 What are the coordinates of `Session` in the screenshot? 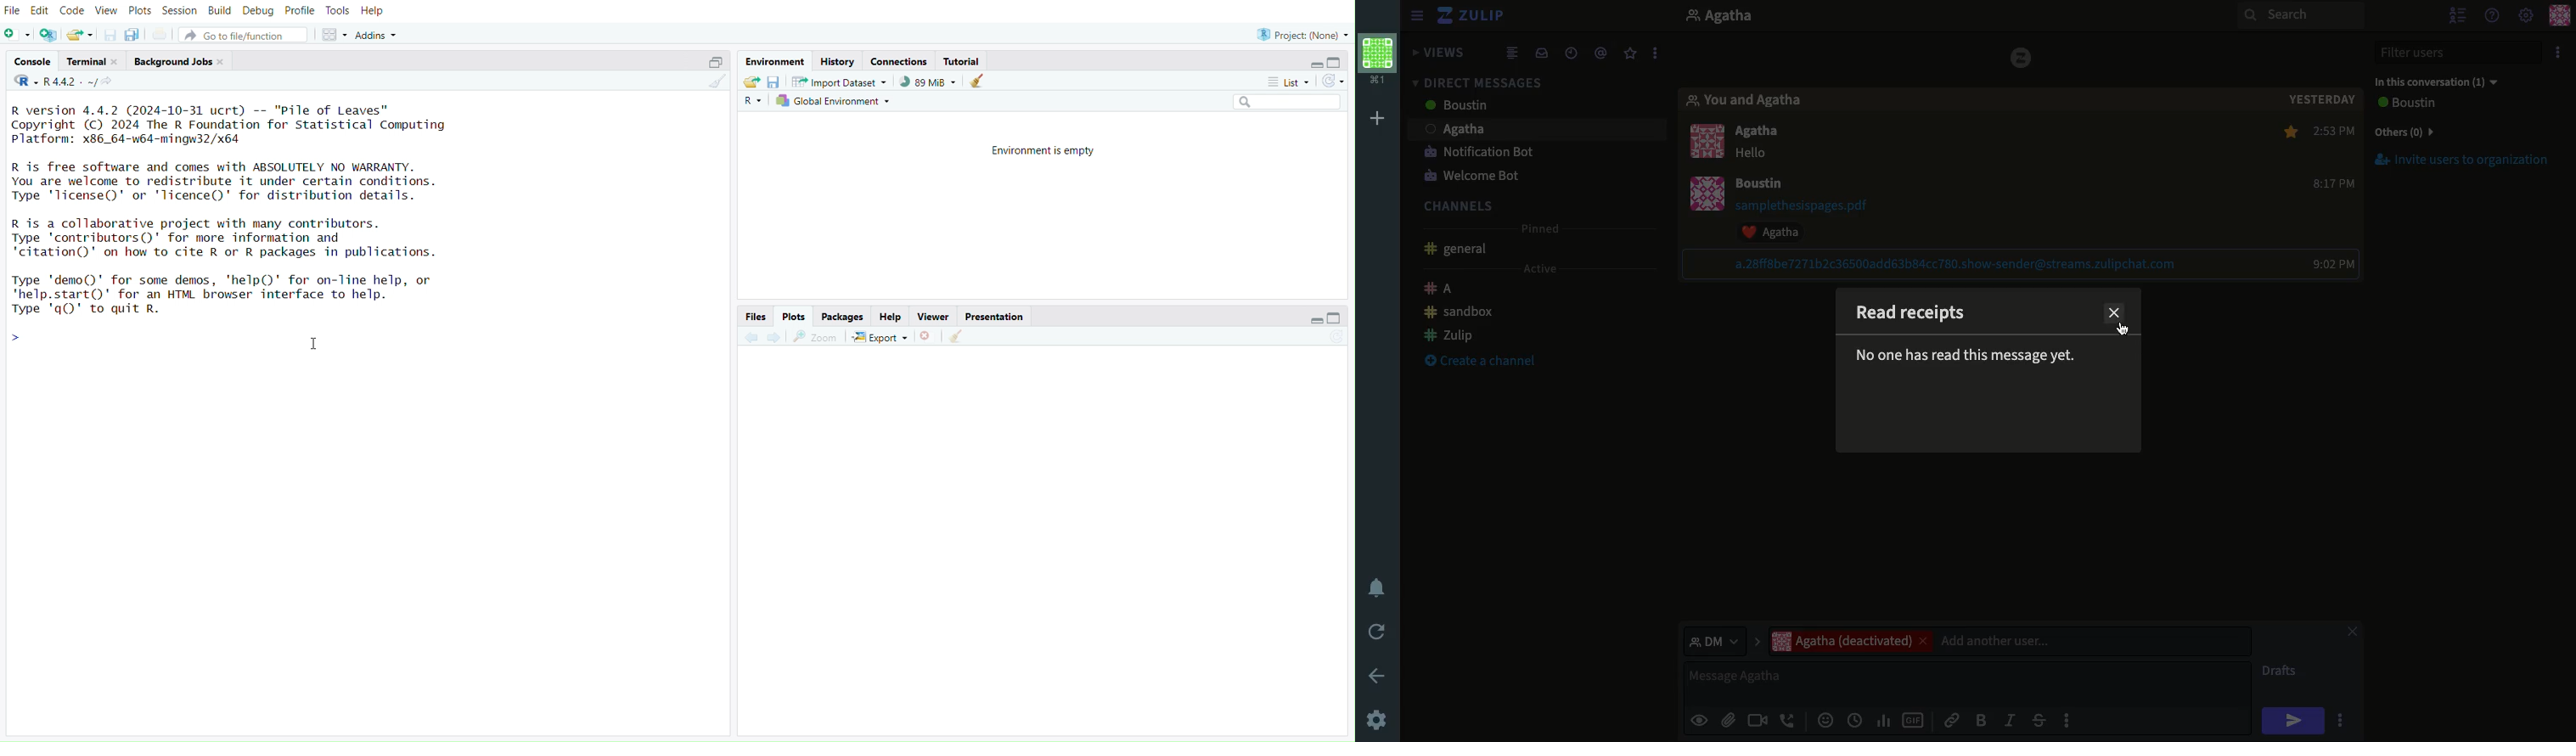 It's located at (178, 11).